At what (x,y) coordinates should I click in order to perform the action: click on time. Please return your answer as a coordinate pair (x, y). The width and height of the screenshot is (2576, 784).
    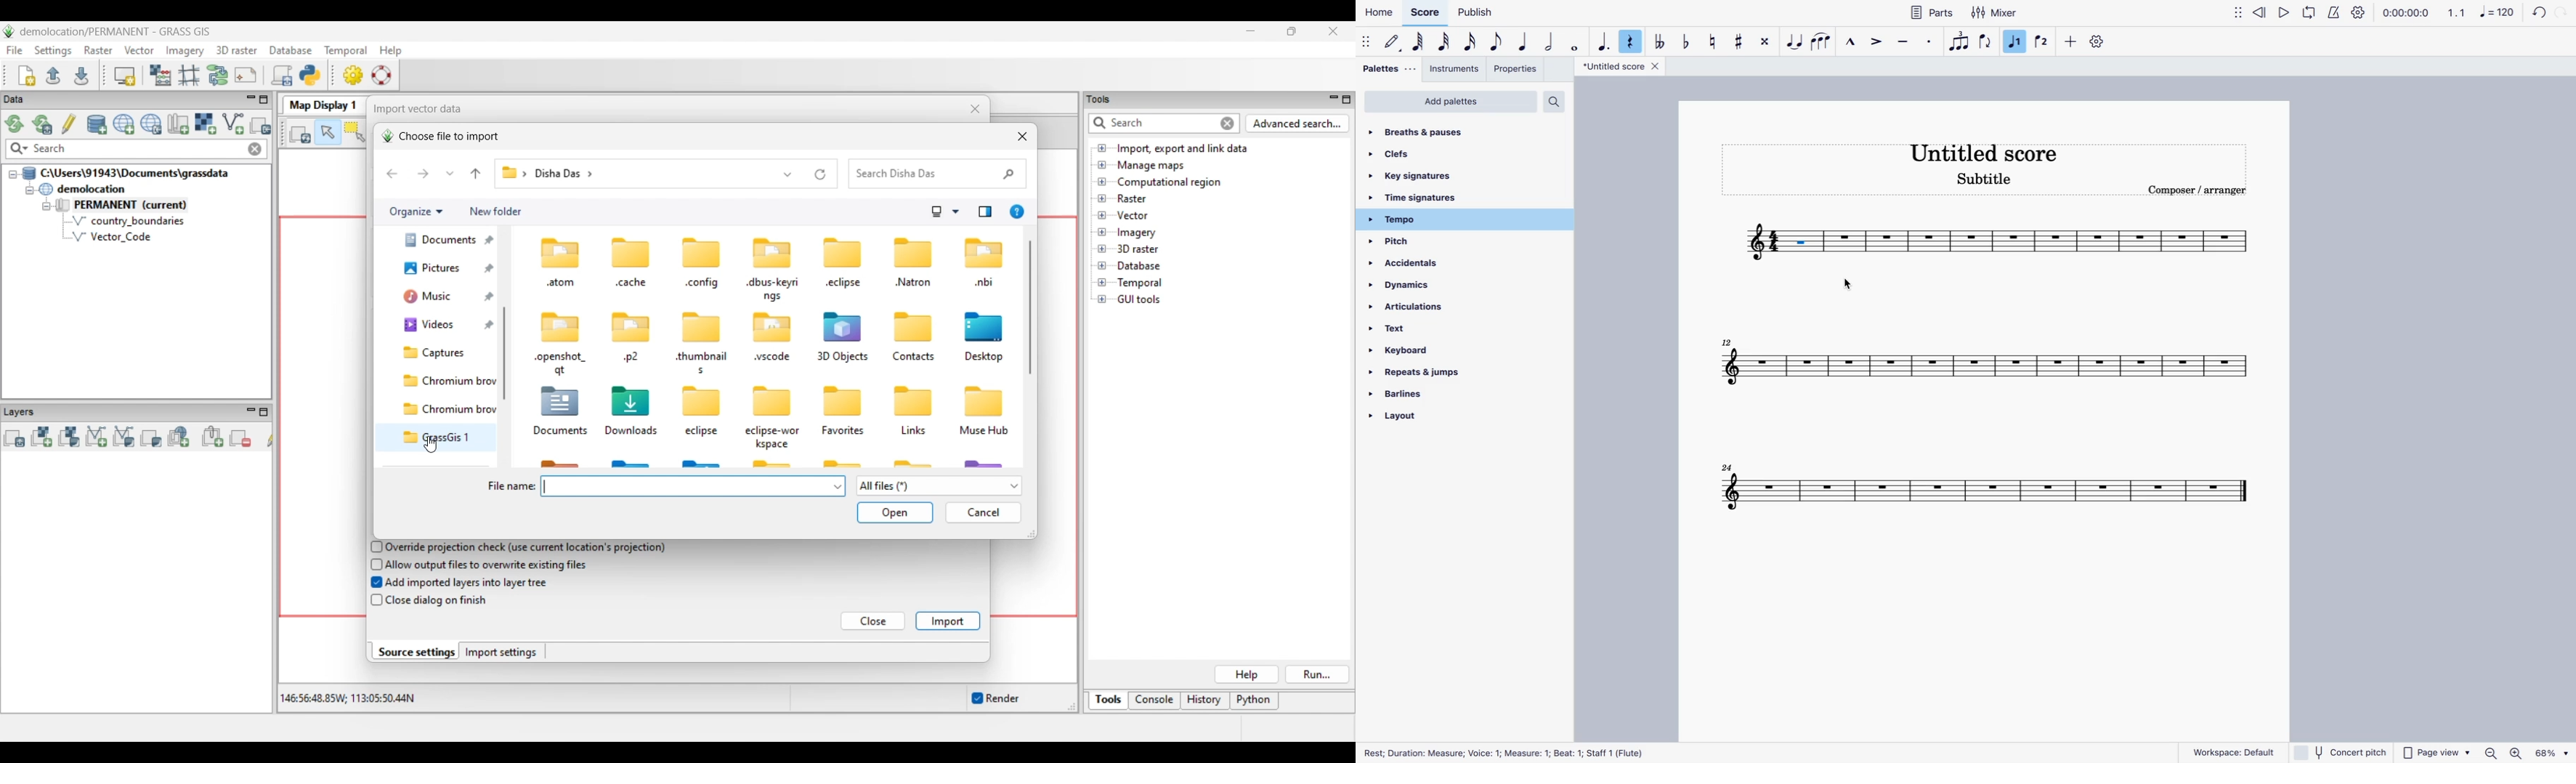
    Looking at the image, I should click on (2406, 13).